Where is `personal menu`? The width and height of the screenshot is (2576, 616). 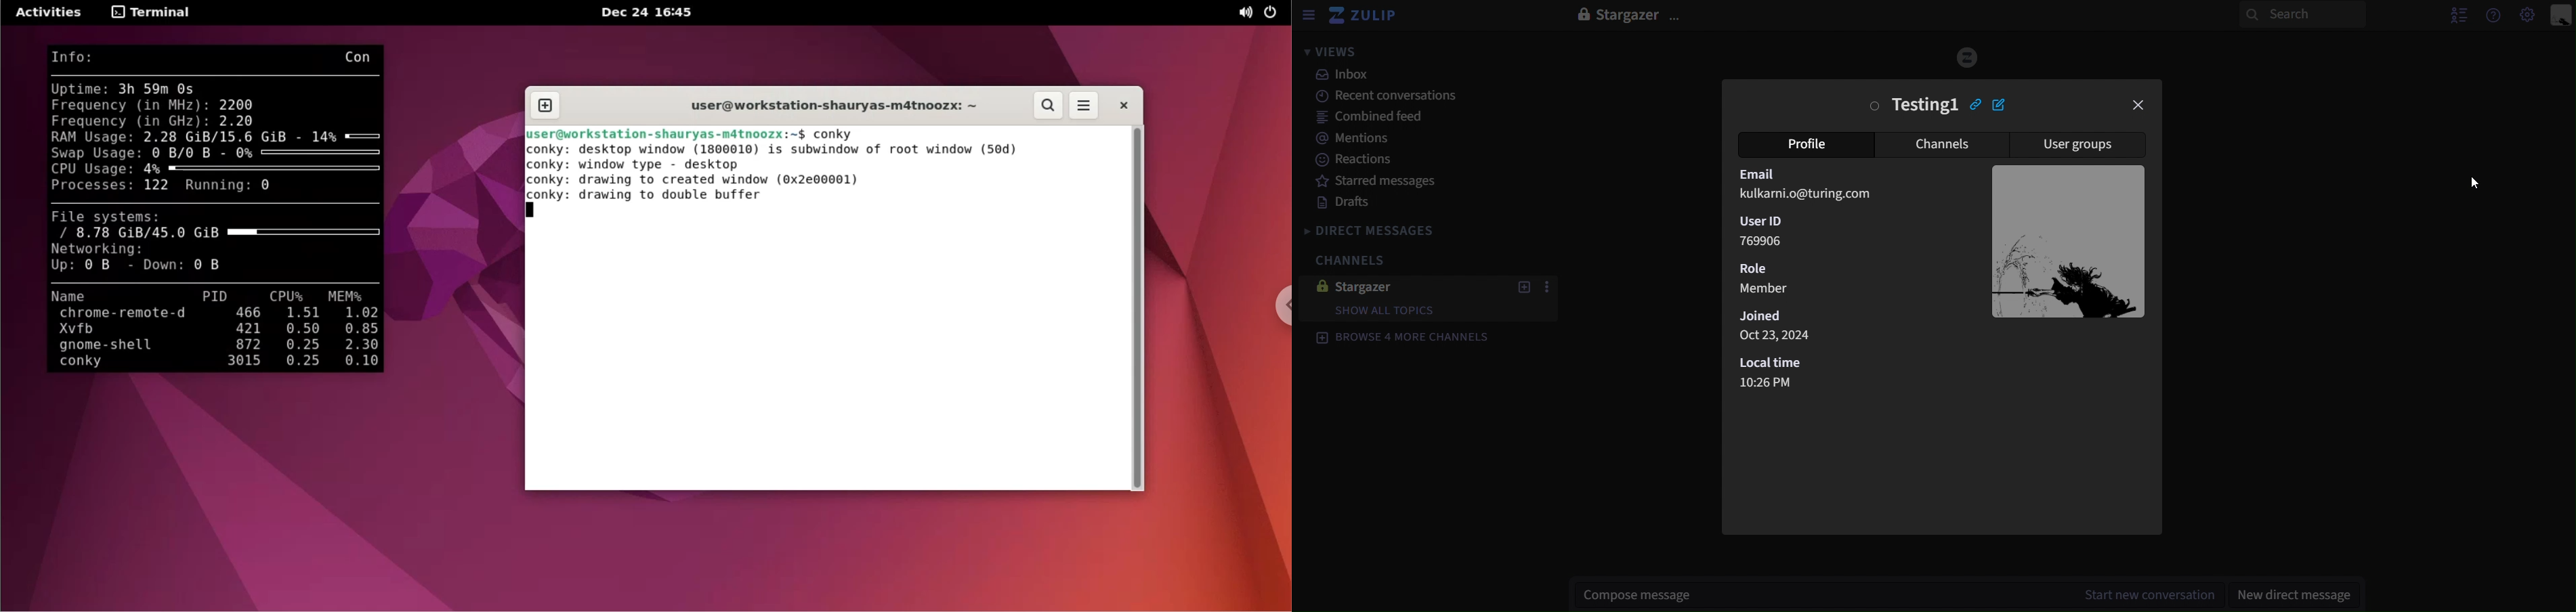 personal menu is located at coordinates (2560, 16).